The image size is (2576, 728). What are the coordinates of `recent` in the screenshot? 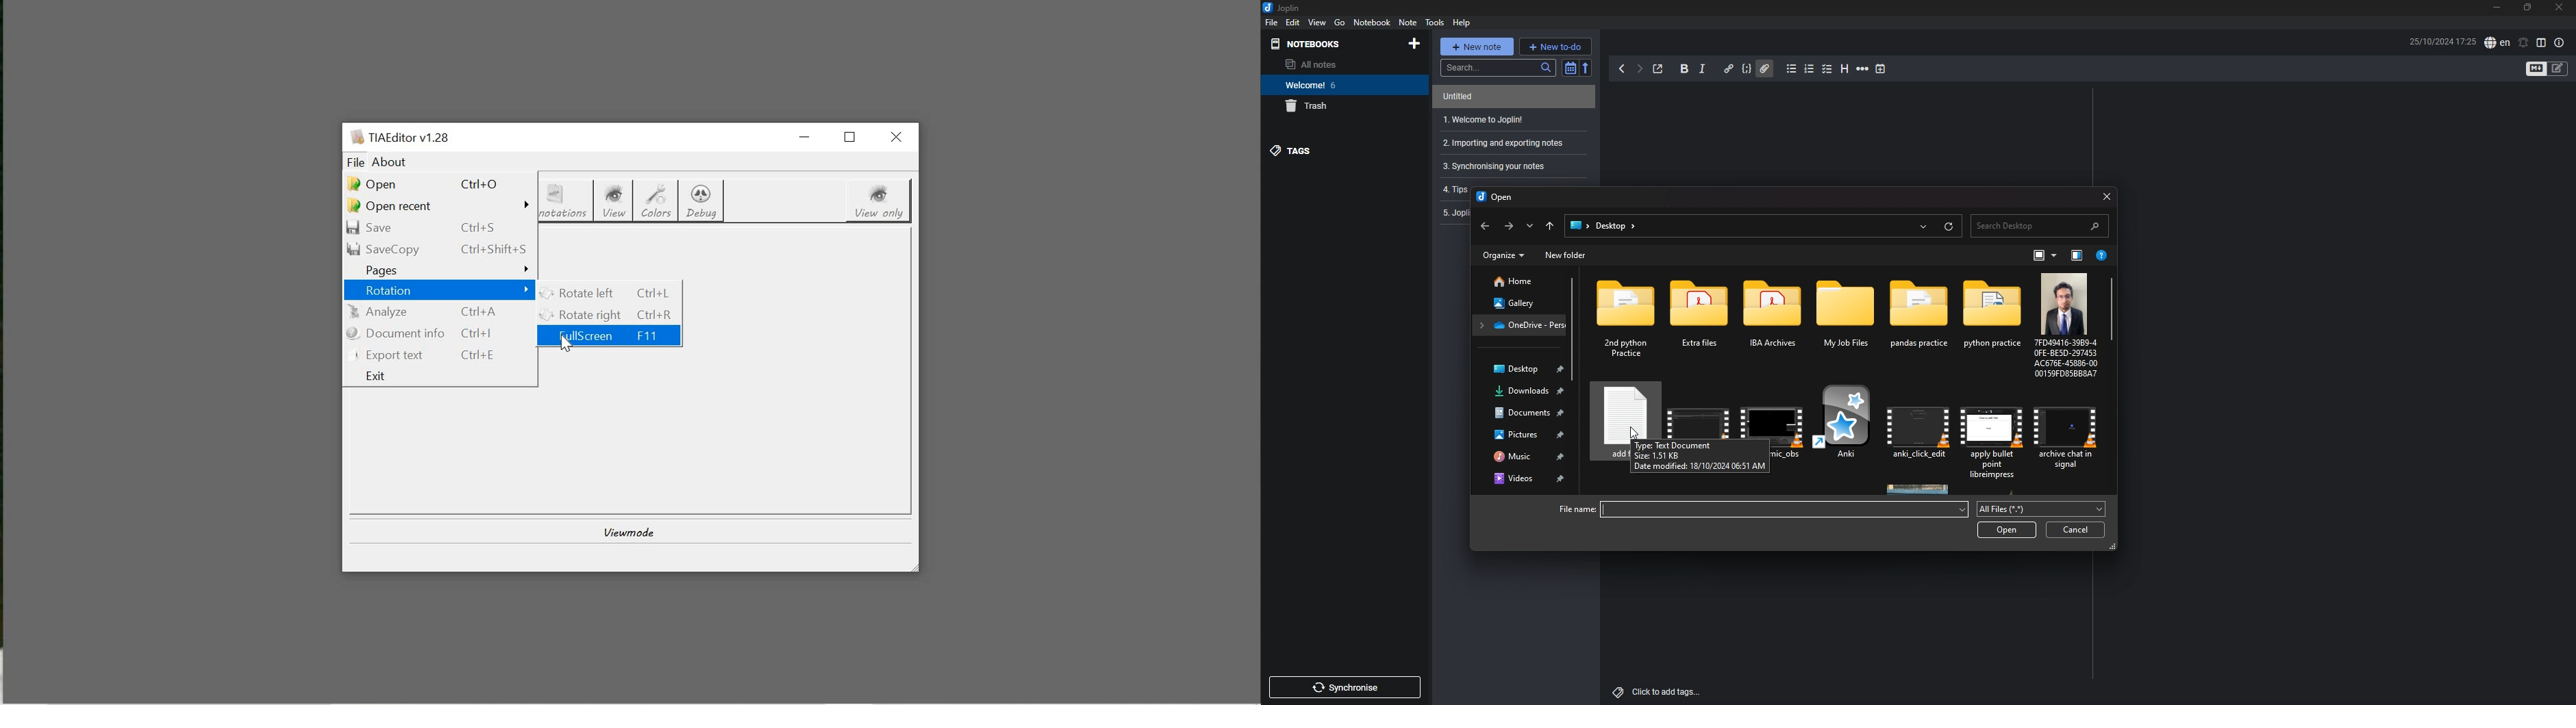 It's located at (1529, 225).